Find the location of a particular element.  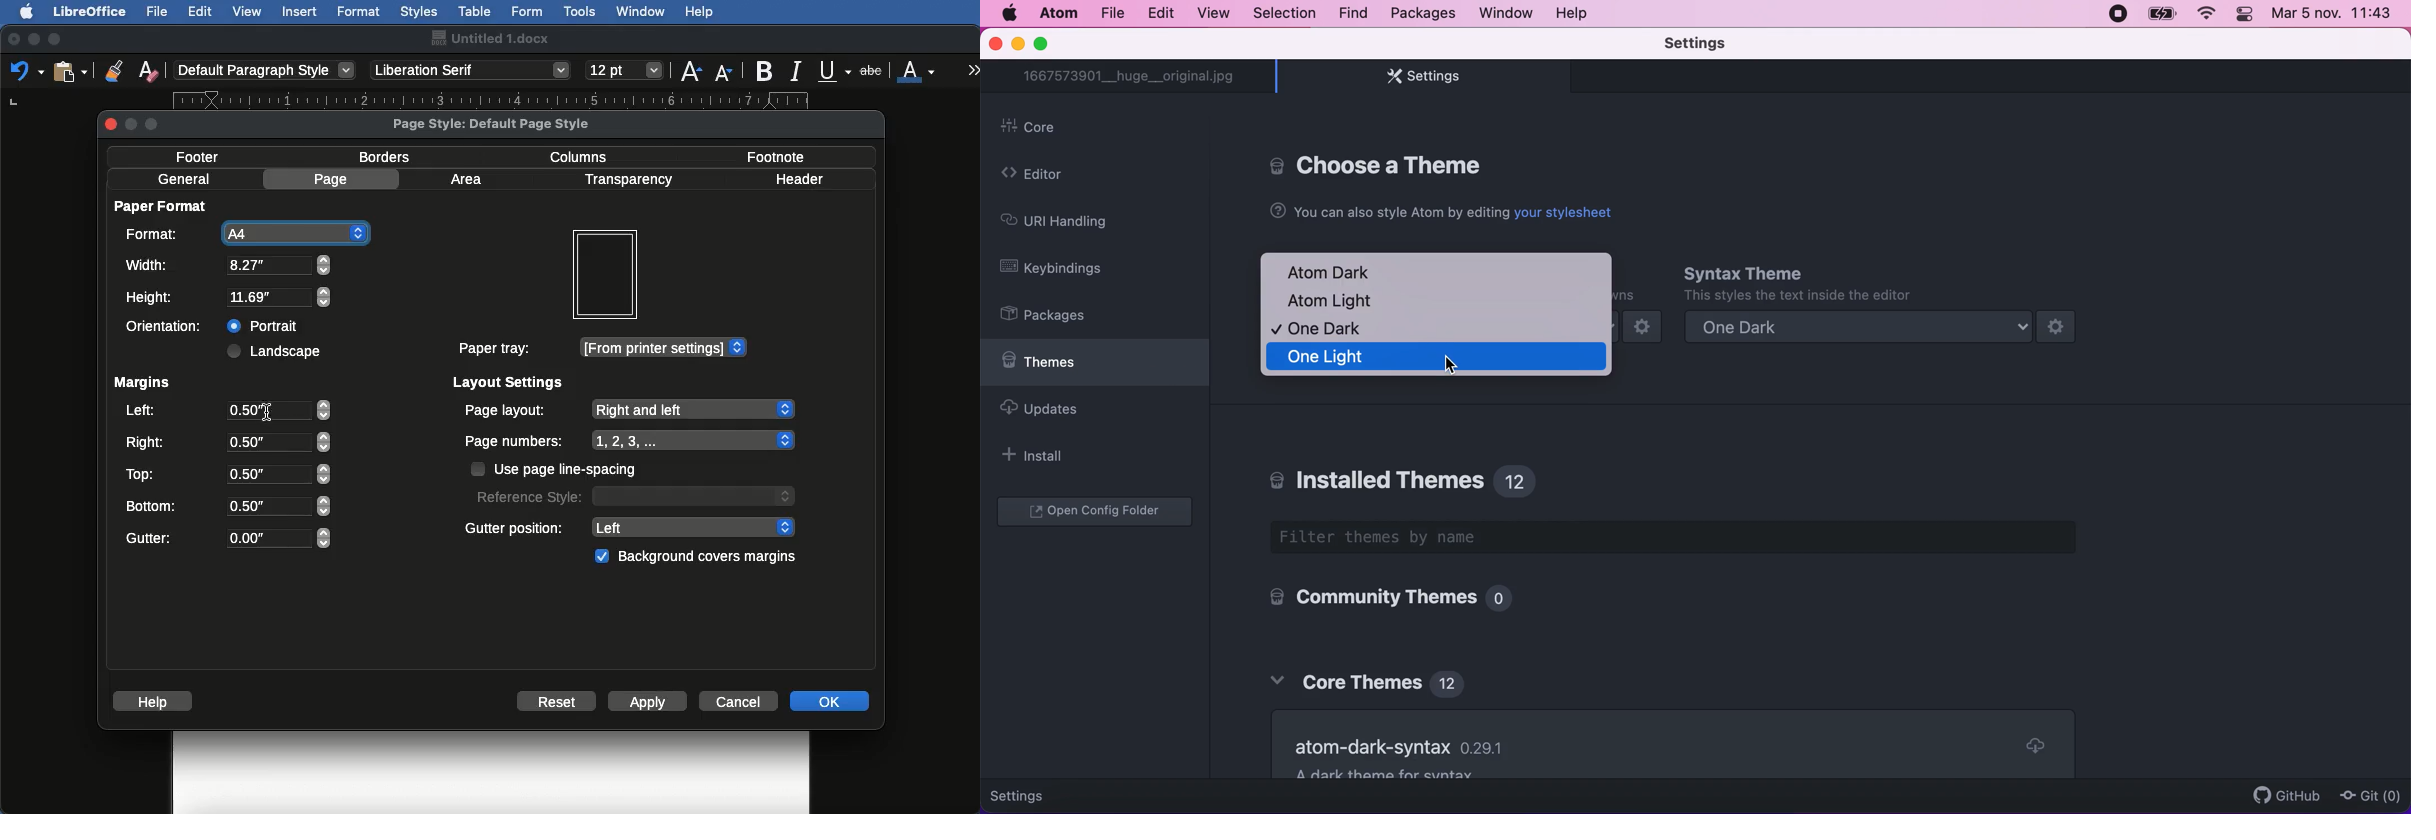

View is located at coordinates (248, 11).